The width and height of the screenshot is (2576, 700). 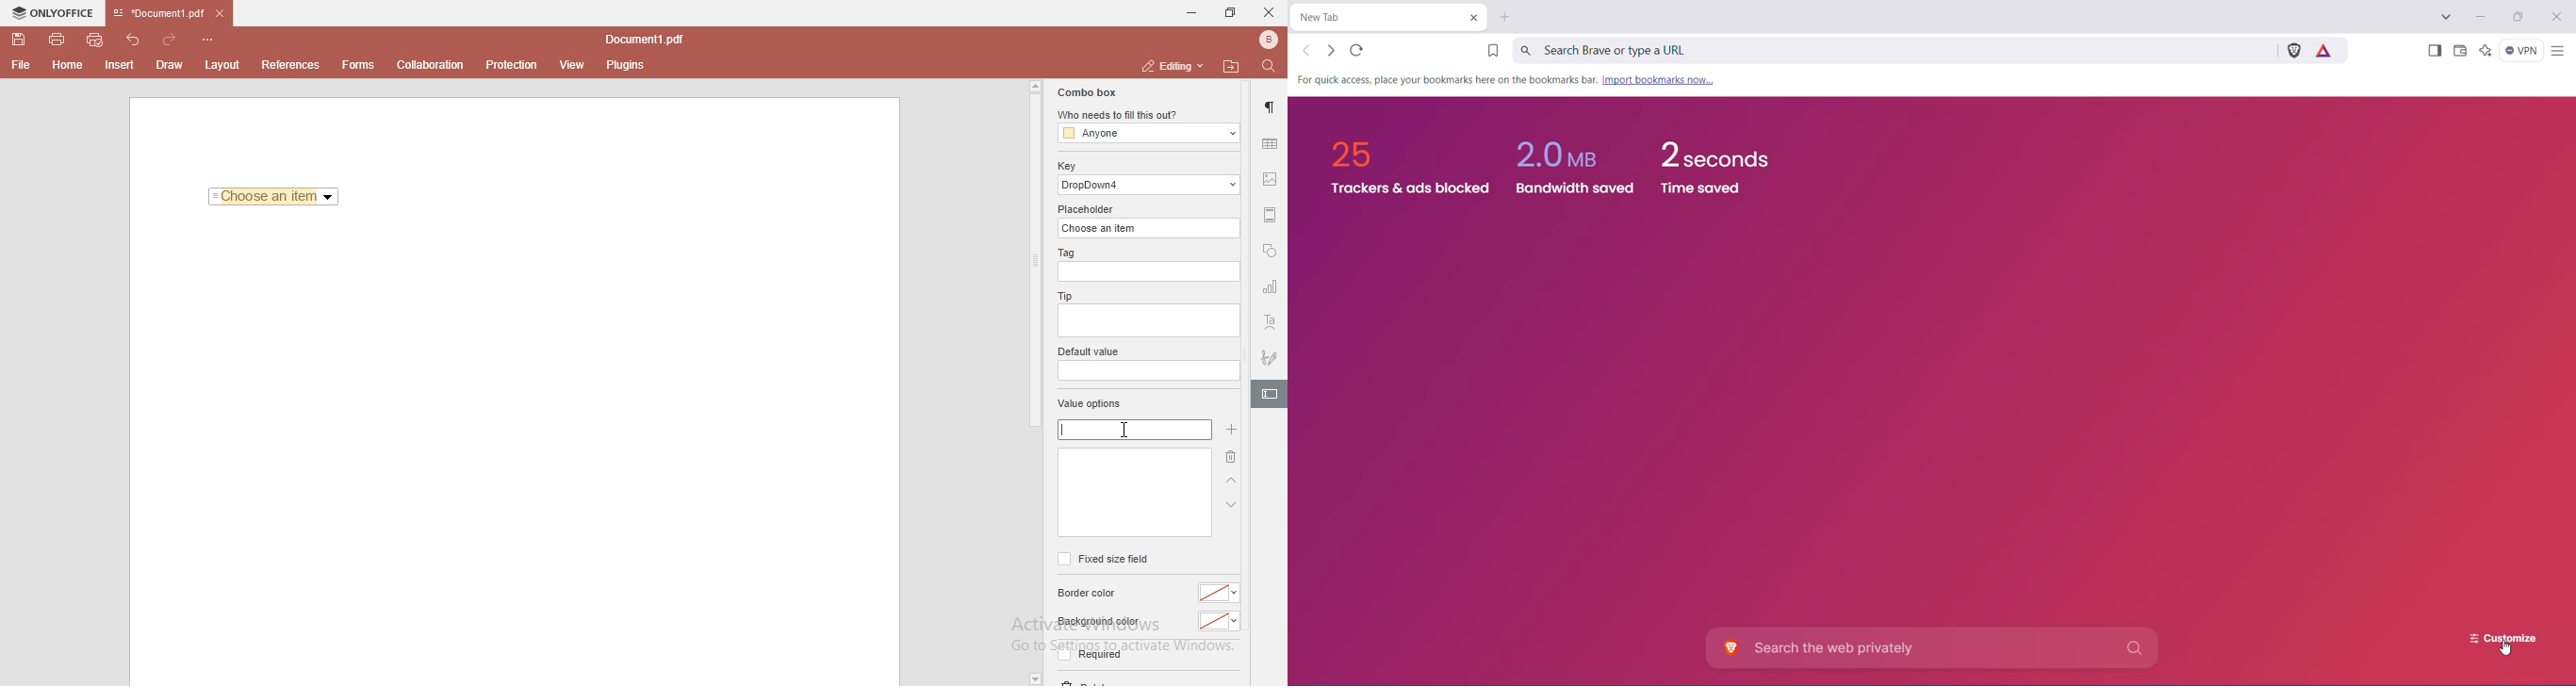 What do you see at coordinates (2522, 17) in the screenshot?
I see `Restore Down` at bounding box center [2522, 17].